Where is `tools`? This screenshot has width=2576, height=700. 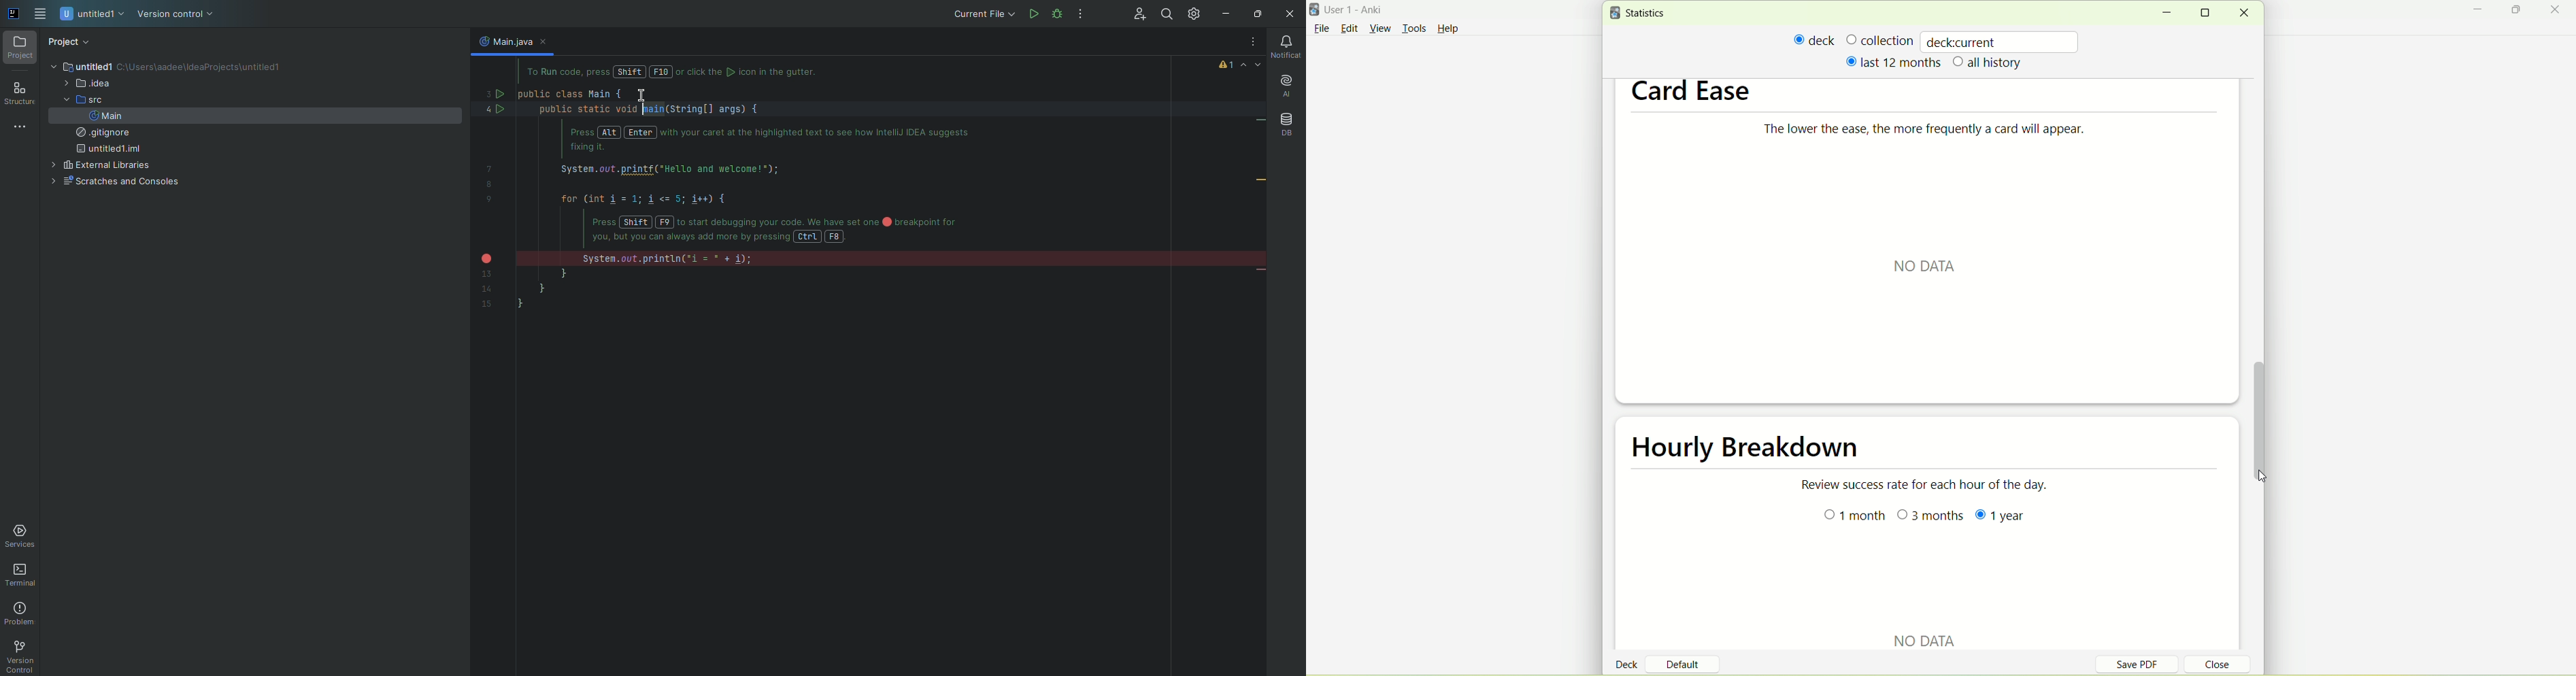
tools is located at coordinates (1414, 30).